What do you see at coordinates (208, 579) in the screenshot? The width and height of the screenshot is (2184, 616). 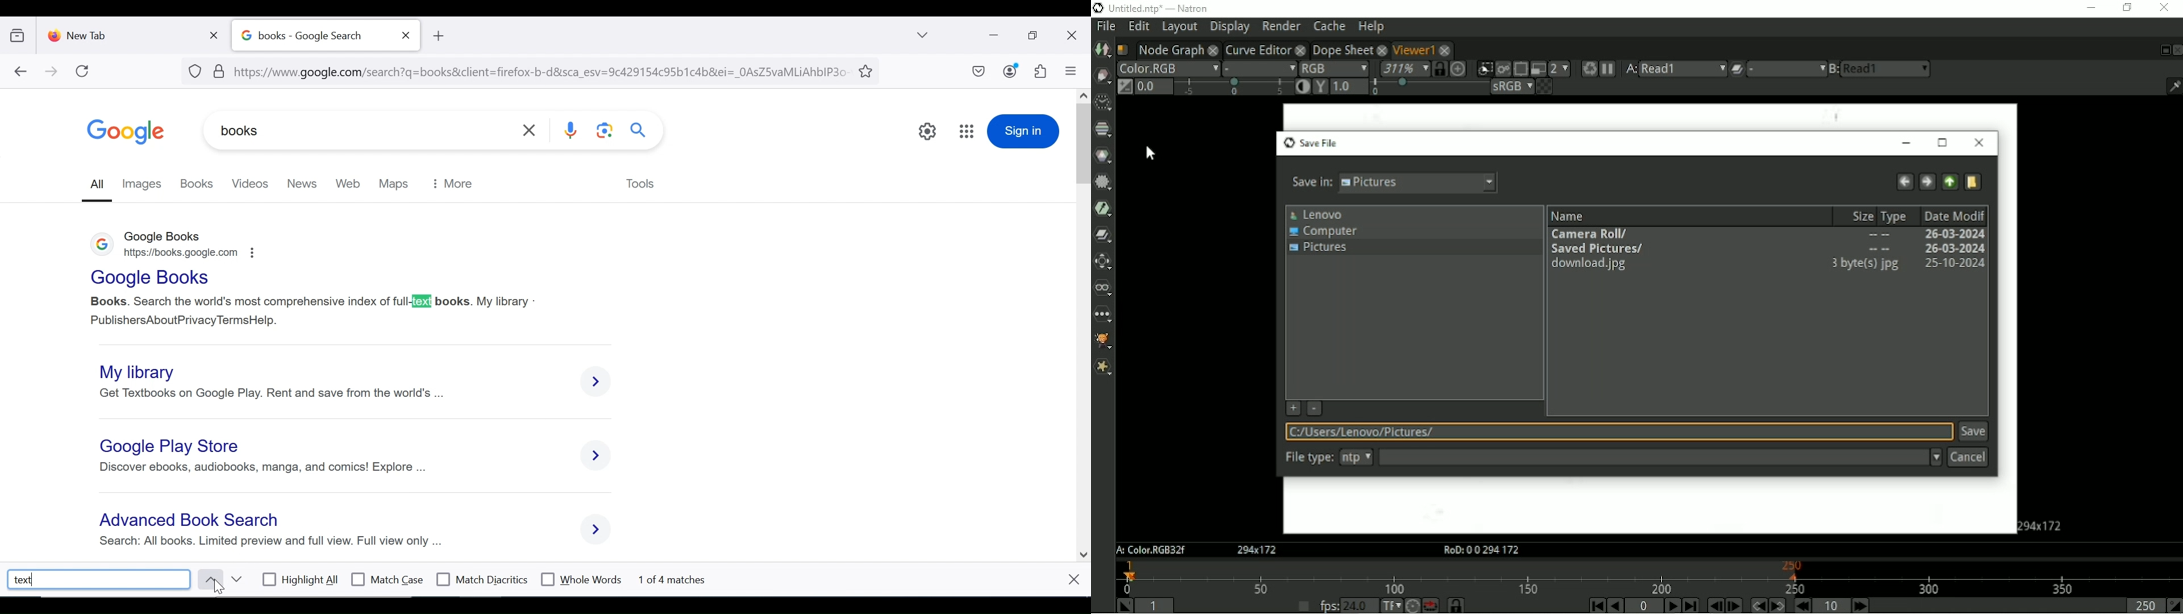 I see `previous` at bounding box center [208, 579].